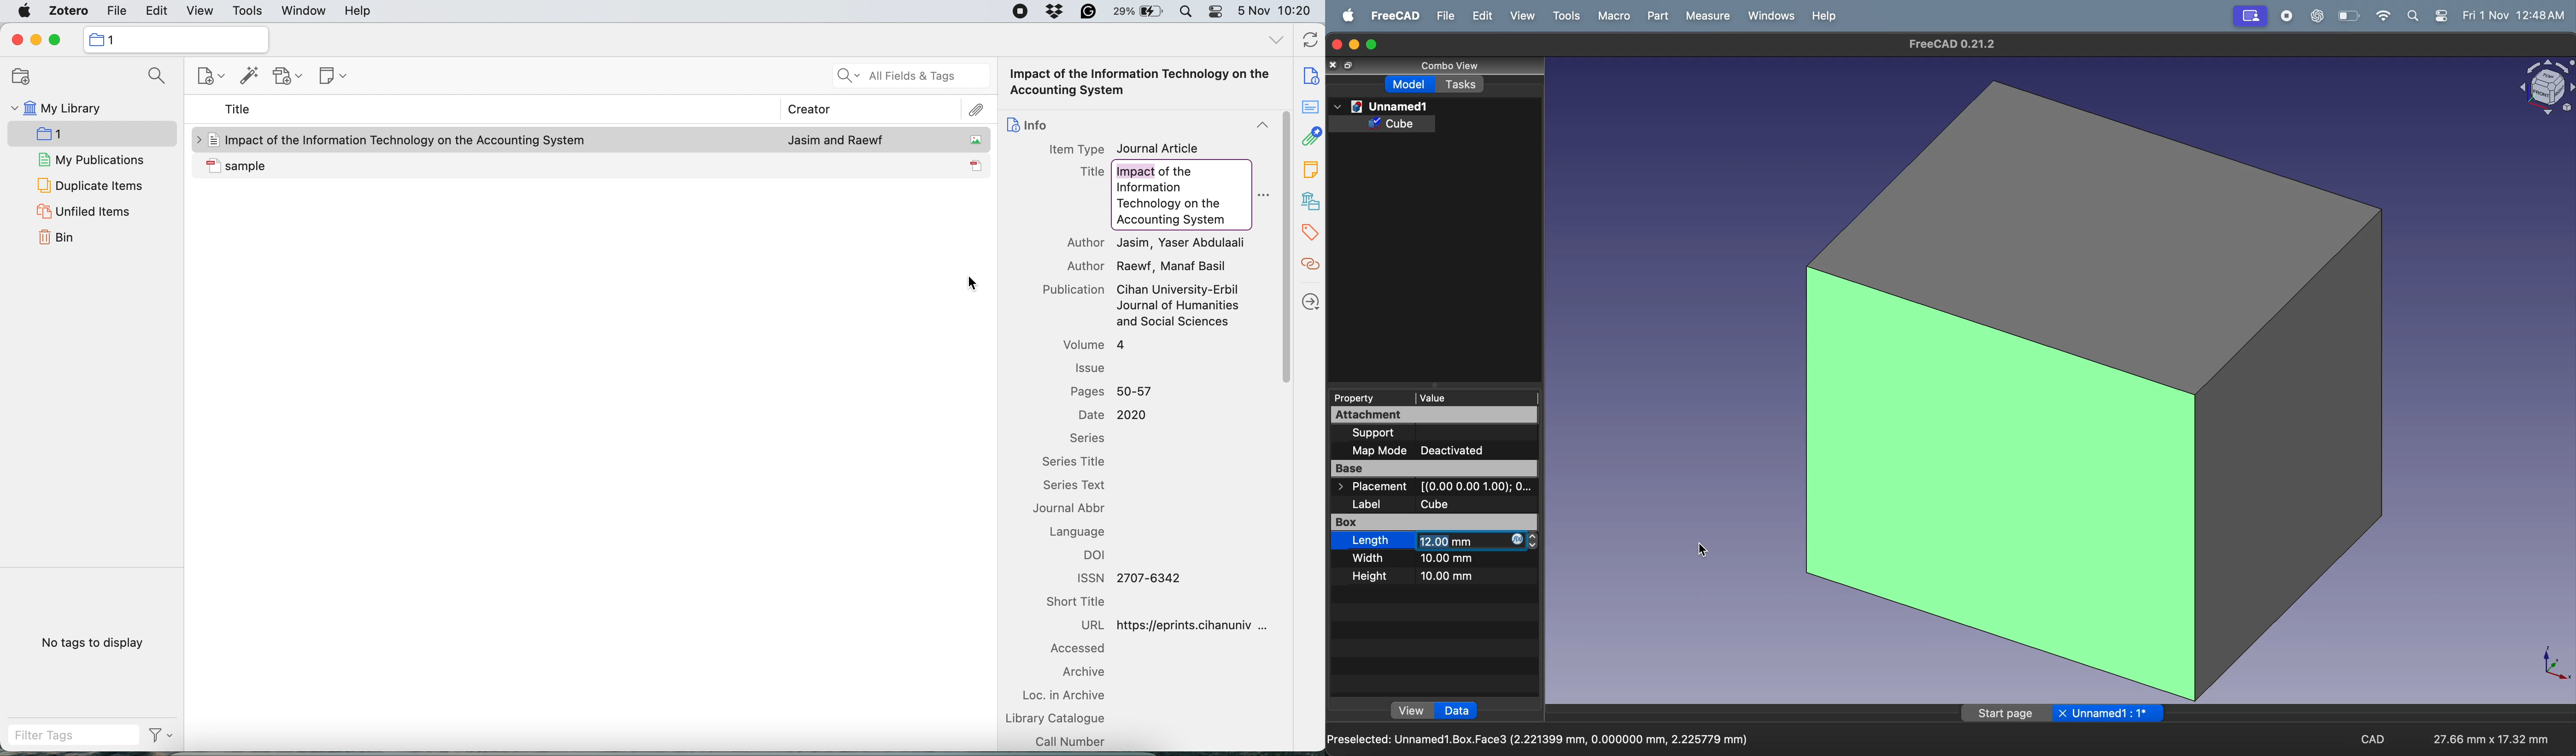 The height and width of the screenshot is (756, 2576). I want to click on battery, so click(2350, 15).